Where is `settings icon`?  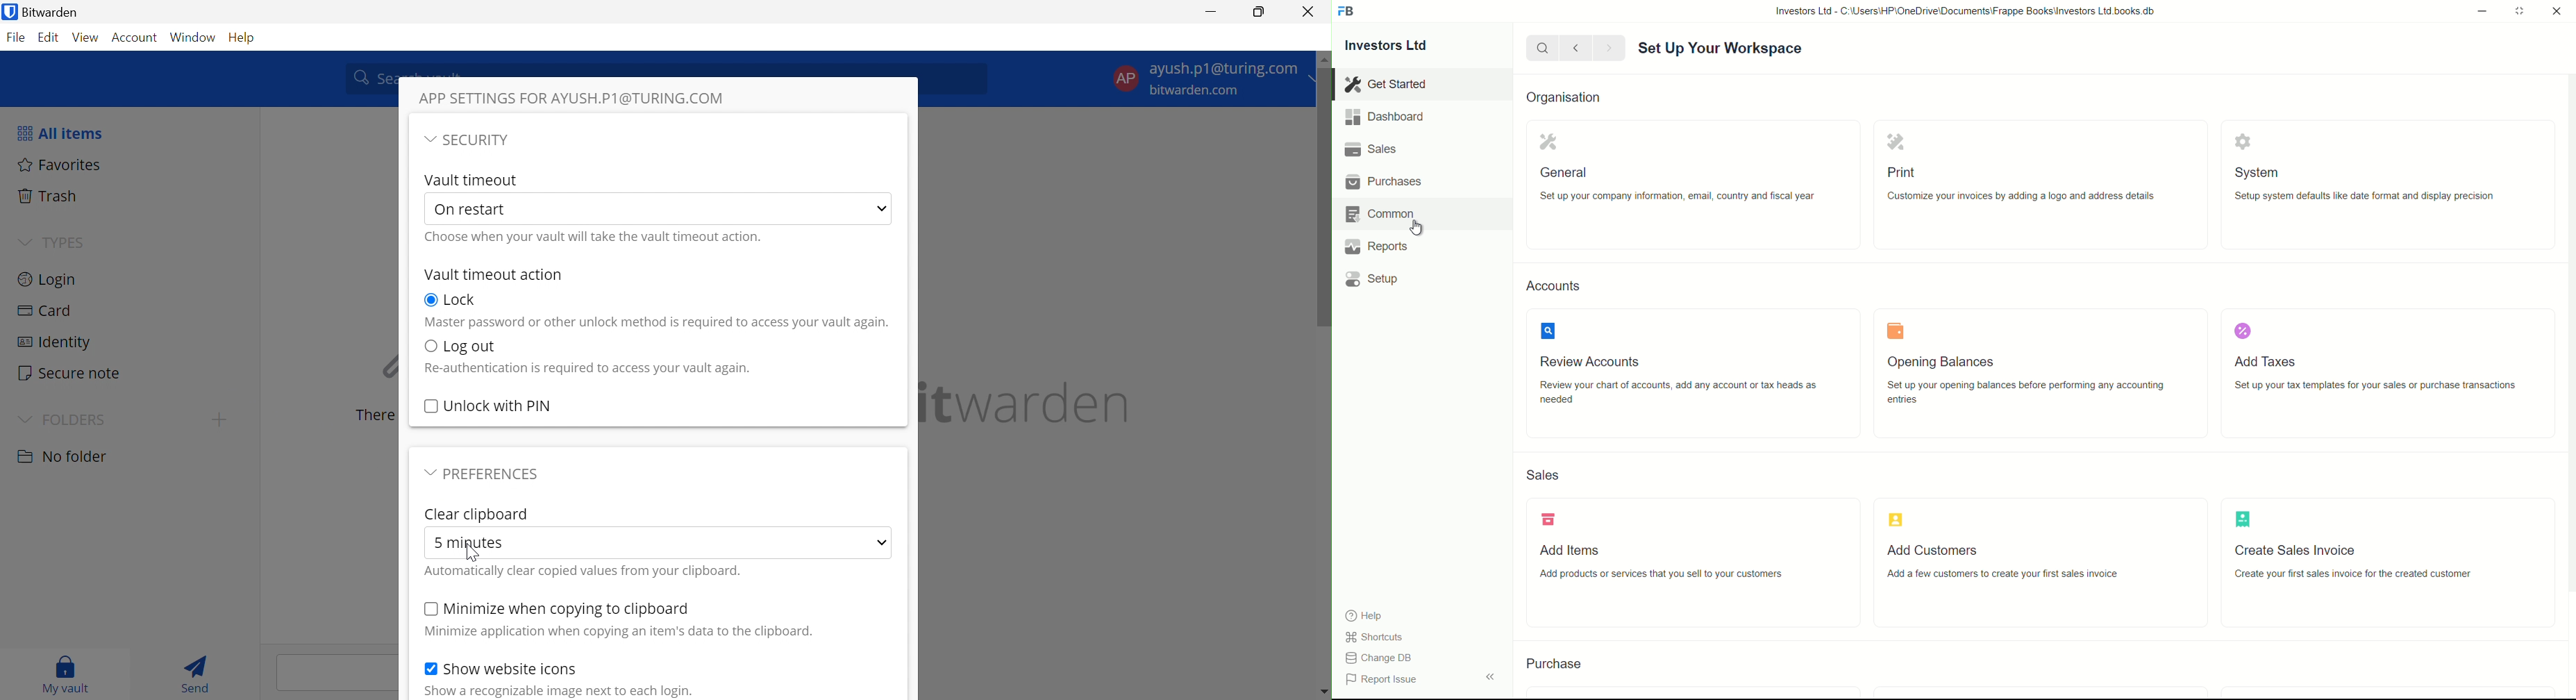 settings icon is located at coordinates (2241, 140).